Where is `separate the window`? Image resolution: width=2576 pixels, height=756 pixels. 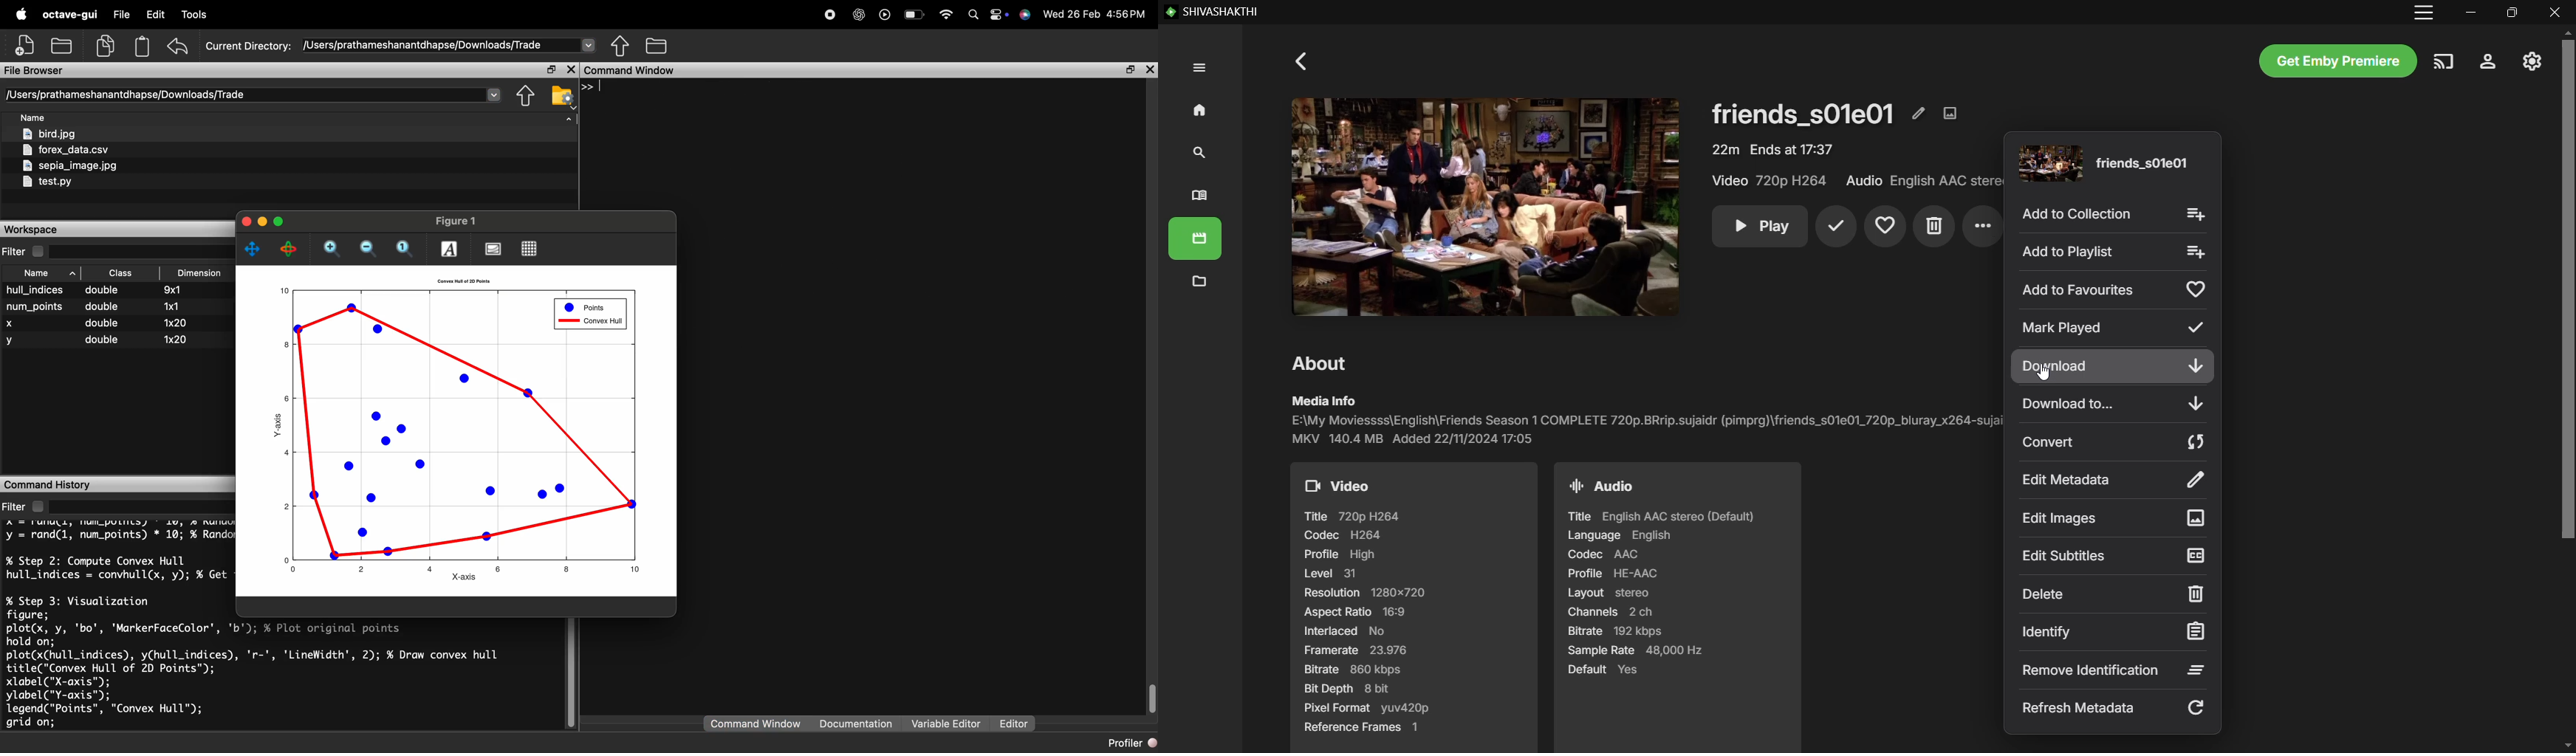 separate the window is located at coordinates (550, 69).